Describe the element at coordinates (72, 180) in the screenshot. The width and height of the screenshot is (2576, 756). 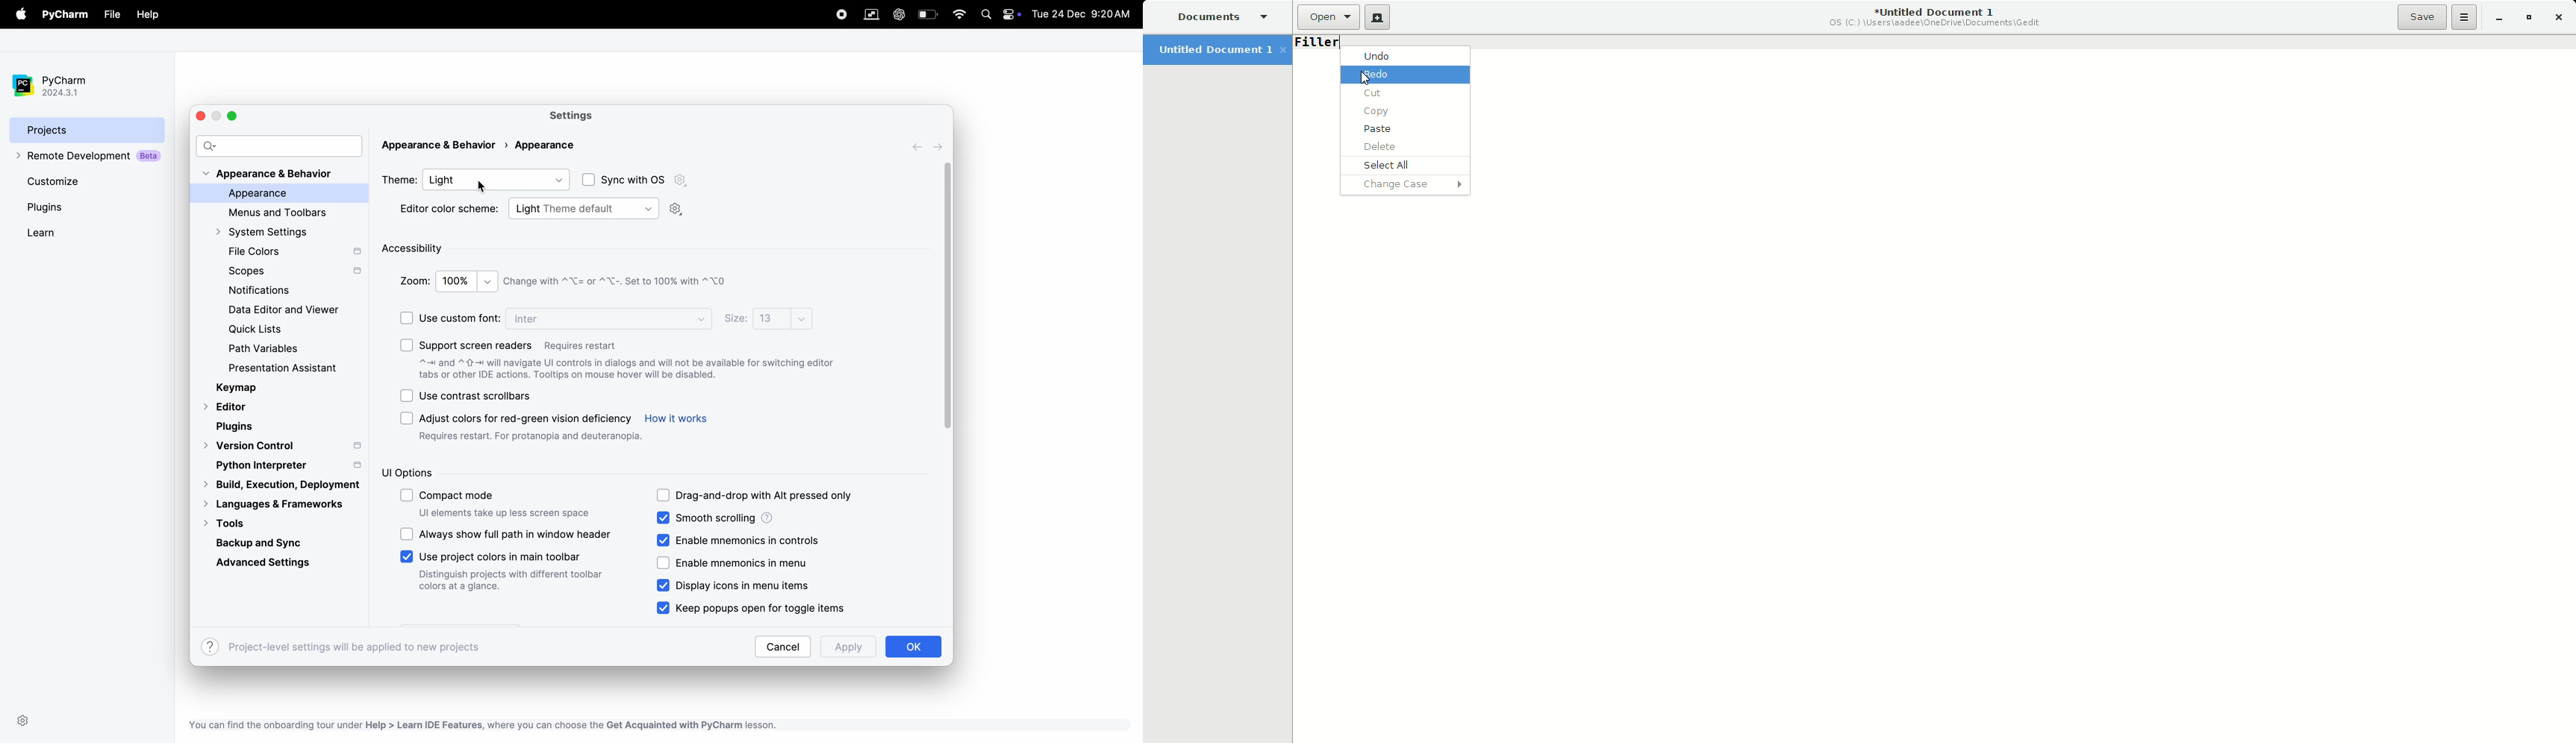
I see `customize` at that location.